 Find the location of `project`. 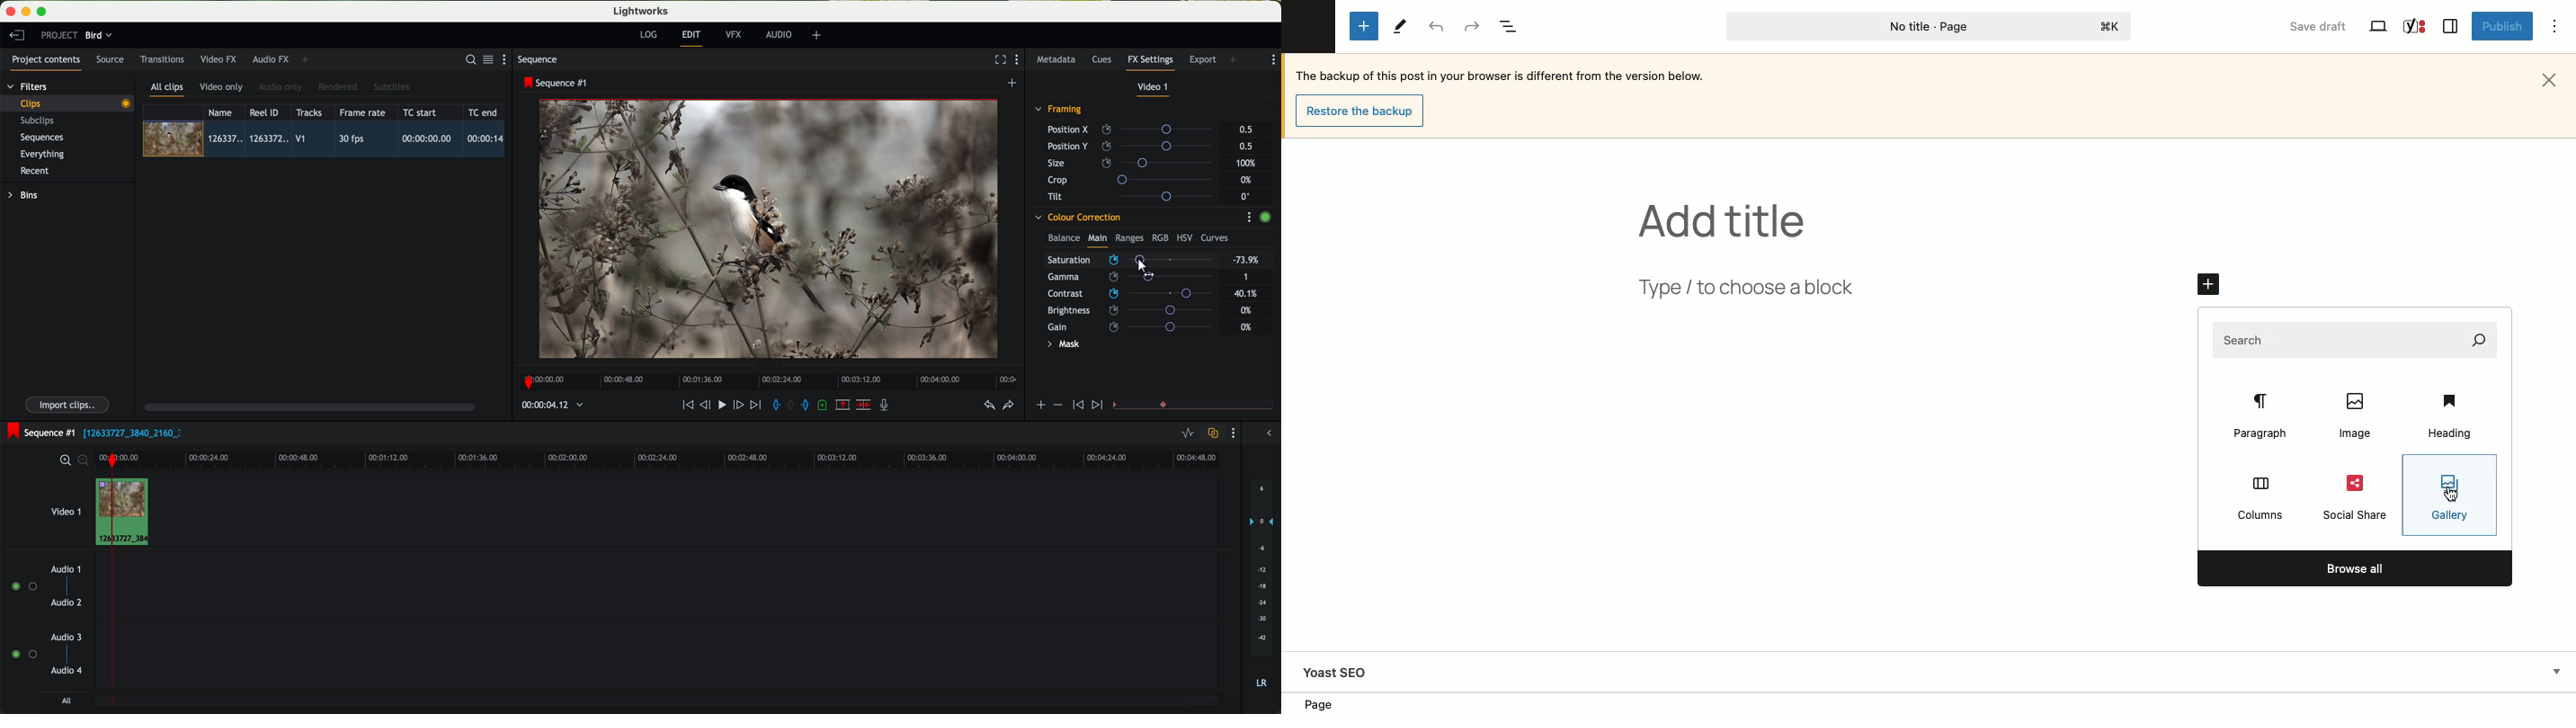

project is located at coordinates (59, 35).